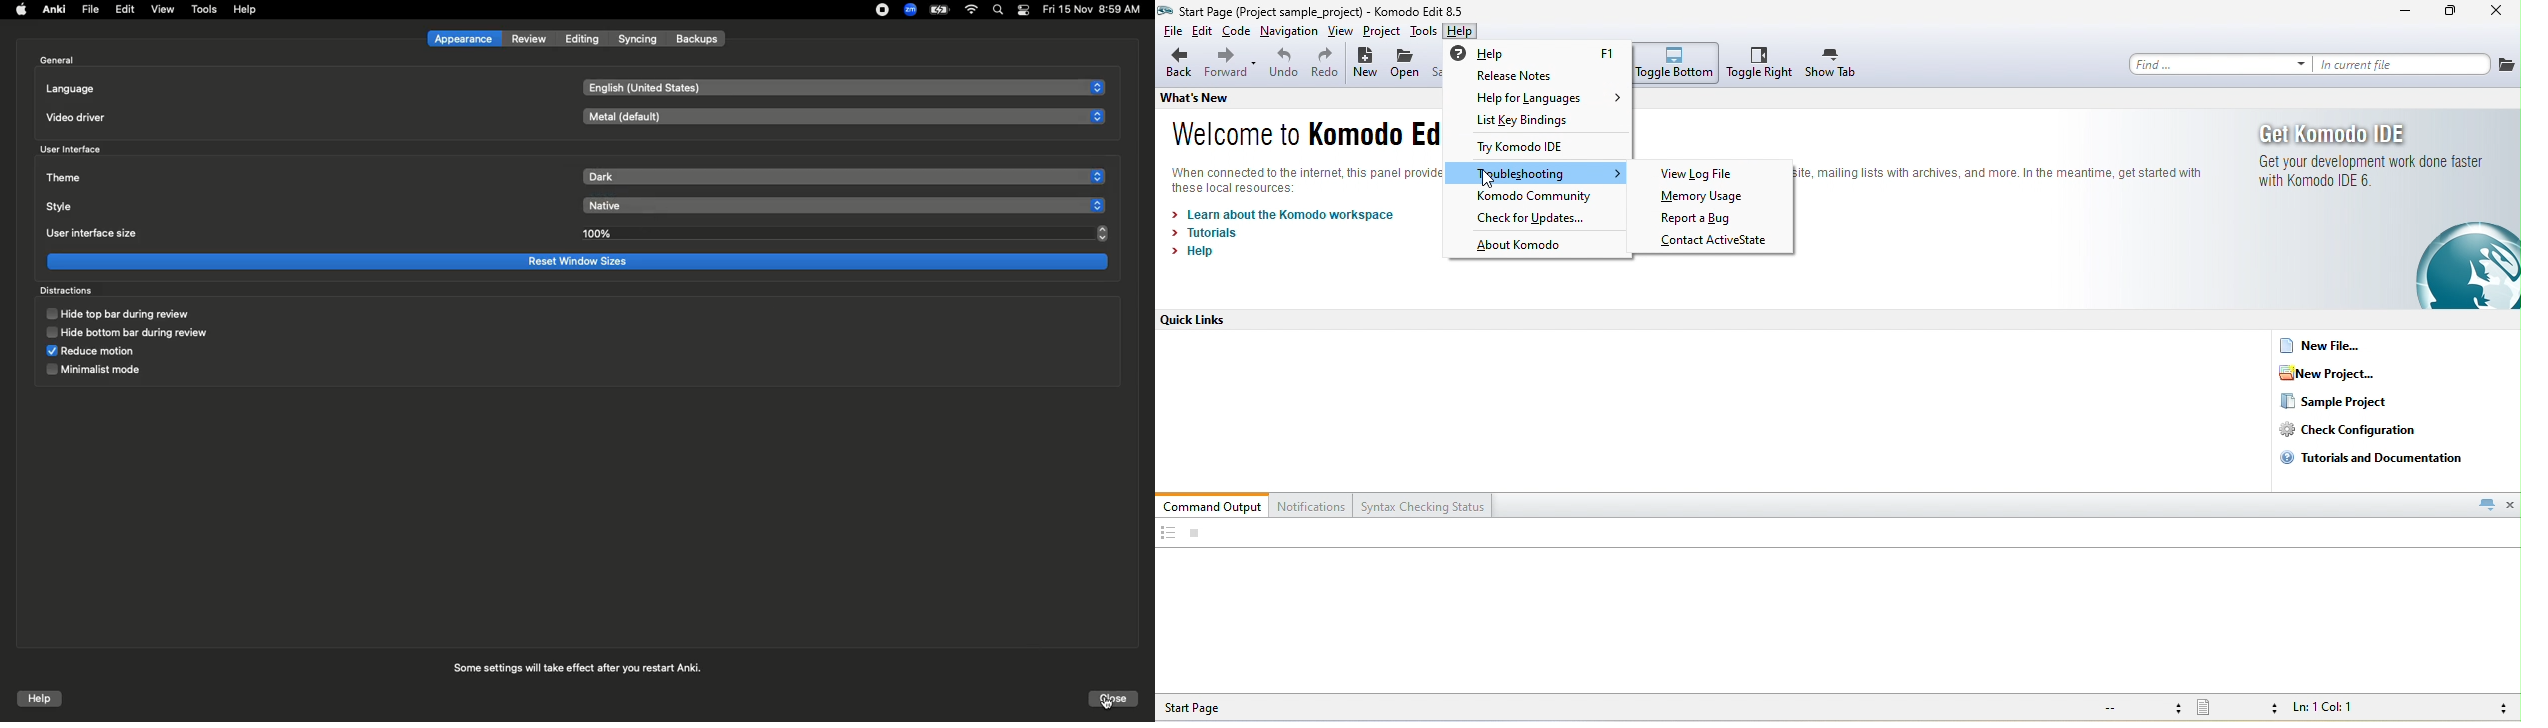 Image resolution: width=2548 pixels, height=728 pixels. I want to click on Search, so click(997, 11).